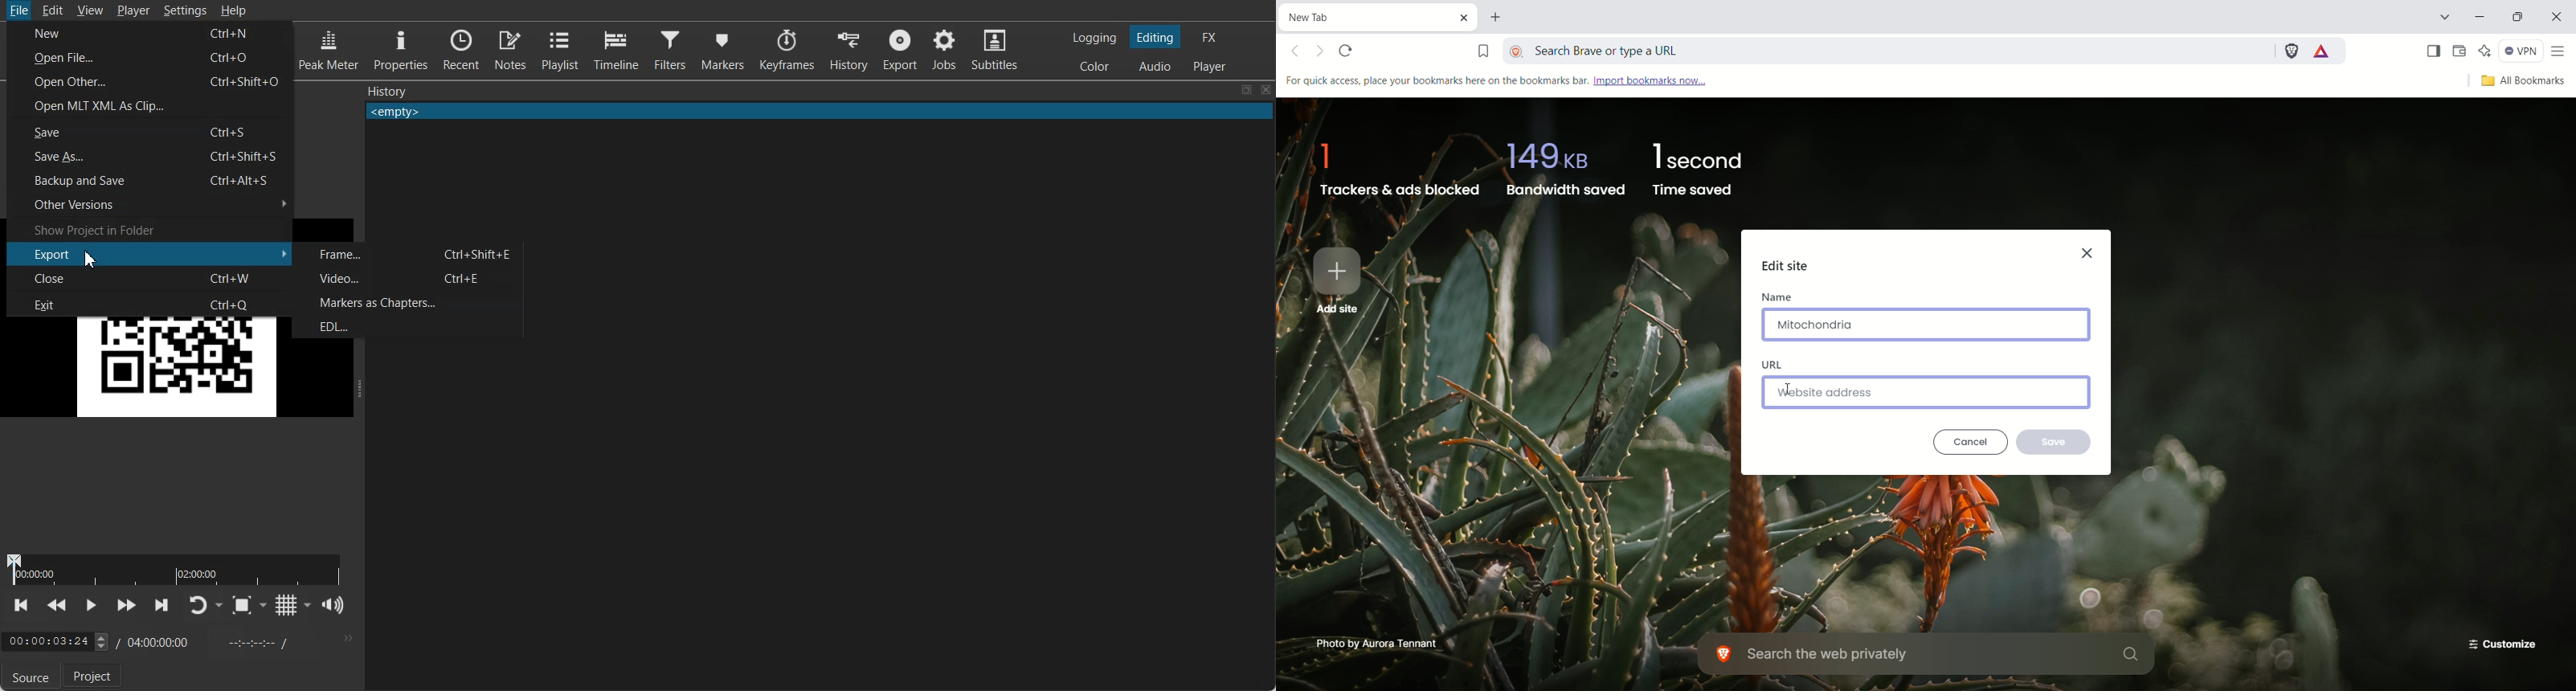 This screenshot has width=2576, height=700. Describe the element at coordinates (329, 48) in the screenshot. I see `Peak Meter` at that location.